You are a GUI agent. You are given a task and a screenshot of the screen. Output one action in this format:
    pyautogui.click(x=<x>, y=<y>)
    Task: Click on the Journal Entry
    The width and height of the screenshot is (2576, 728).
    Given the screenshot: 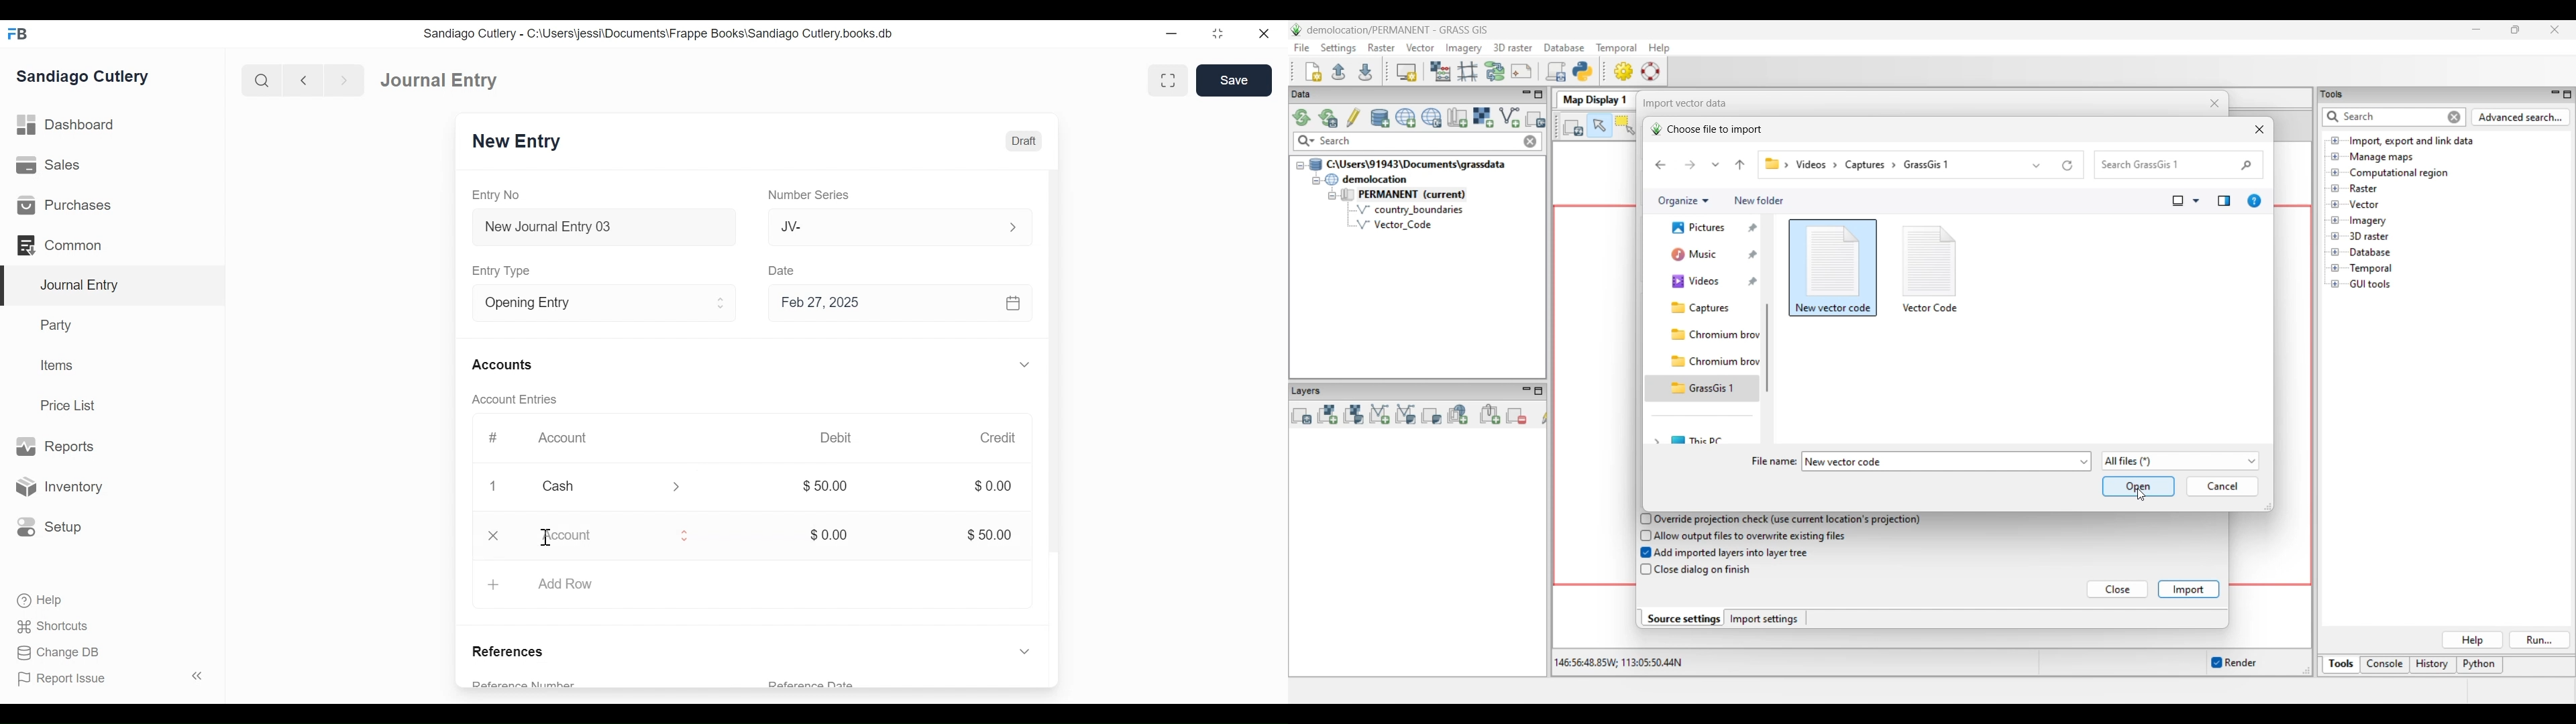 What is the action you would take?
    pyautogui.click(x=110, y=286)
    